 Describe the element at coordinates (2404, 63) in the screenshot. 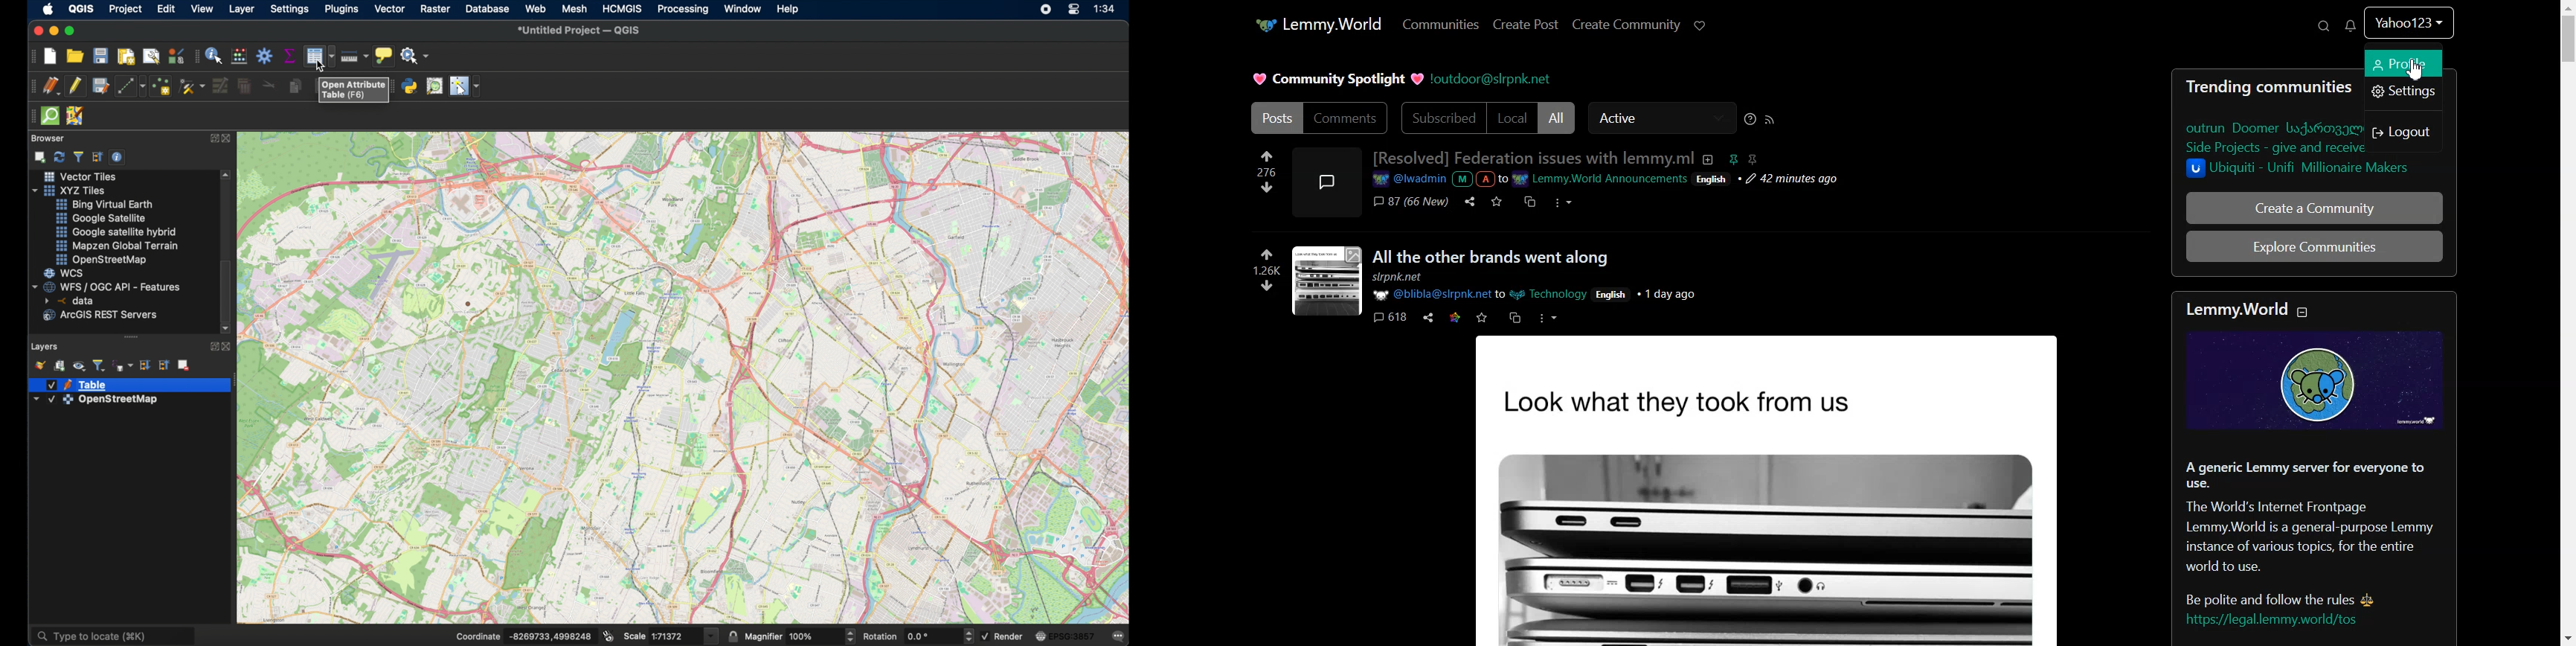

I see `Profile` at that location.